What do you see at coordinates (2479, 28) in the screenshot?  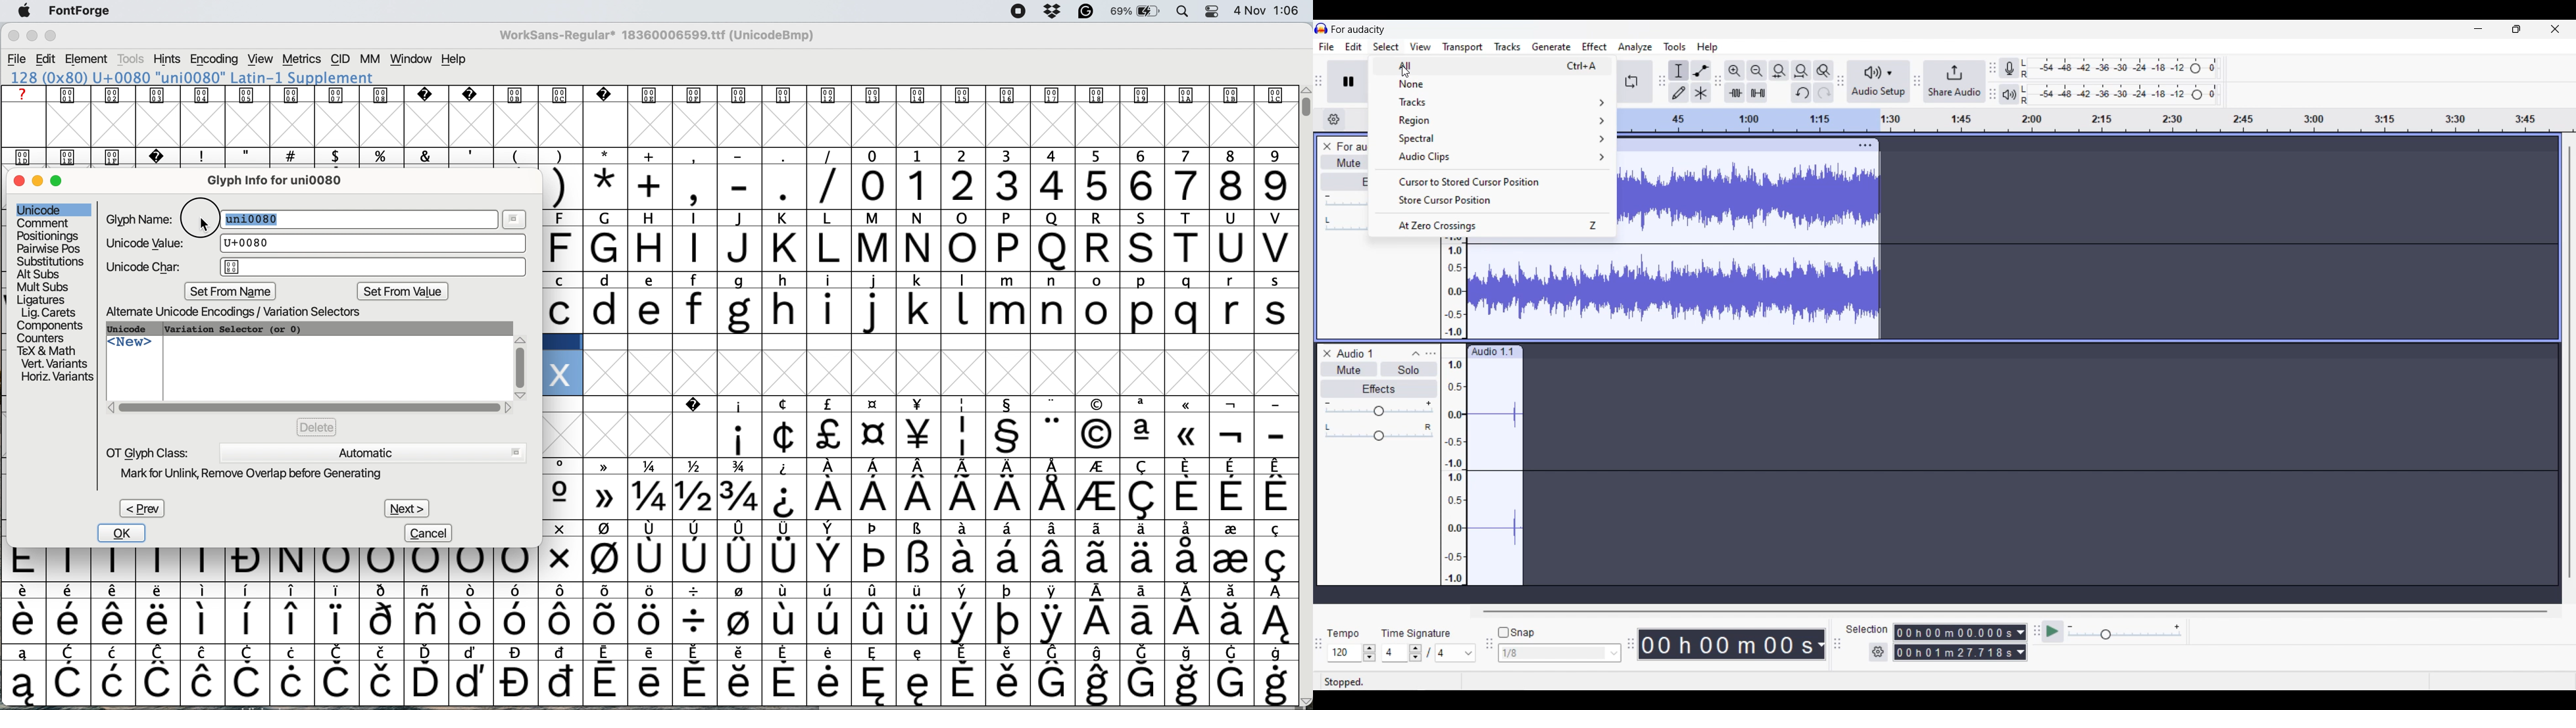 I see `Minimize ` at bounding box center [2479, 28].